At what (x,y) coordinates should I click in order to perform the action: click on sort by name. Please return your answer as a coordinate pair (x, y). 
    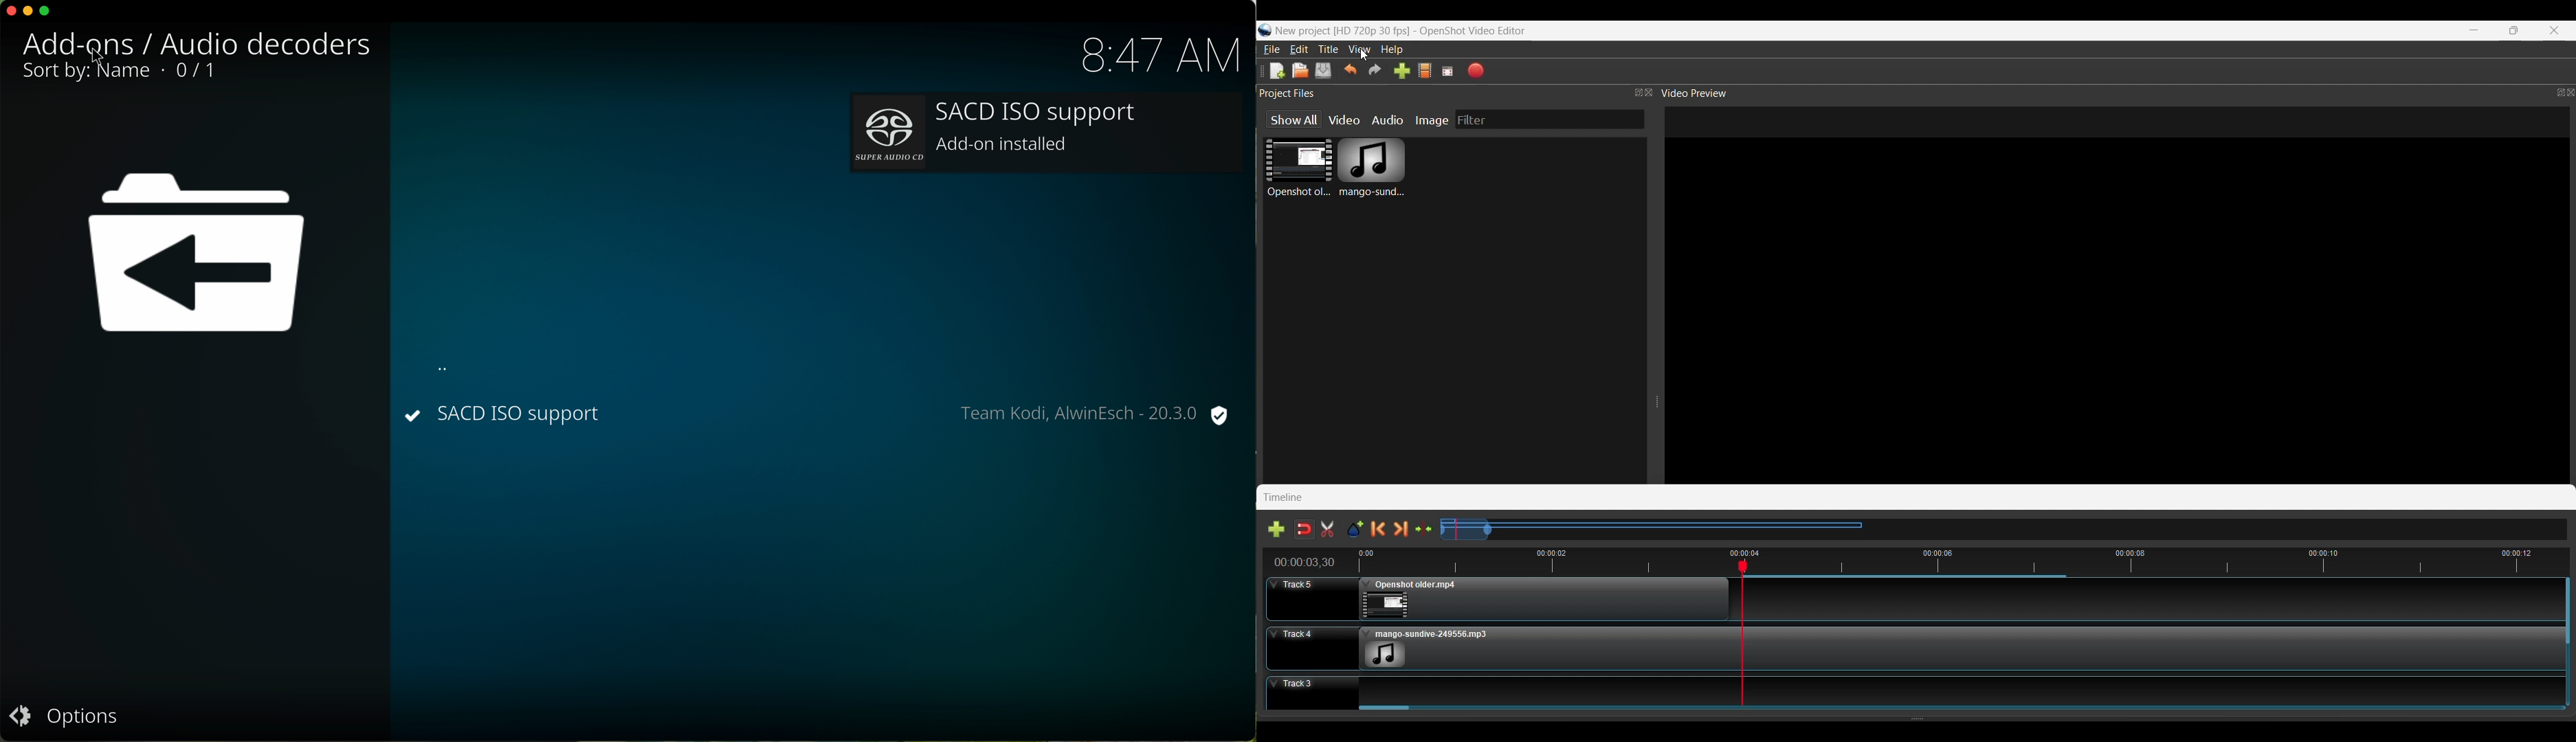
    Looking at the image, I should click on (91, 73).